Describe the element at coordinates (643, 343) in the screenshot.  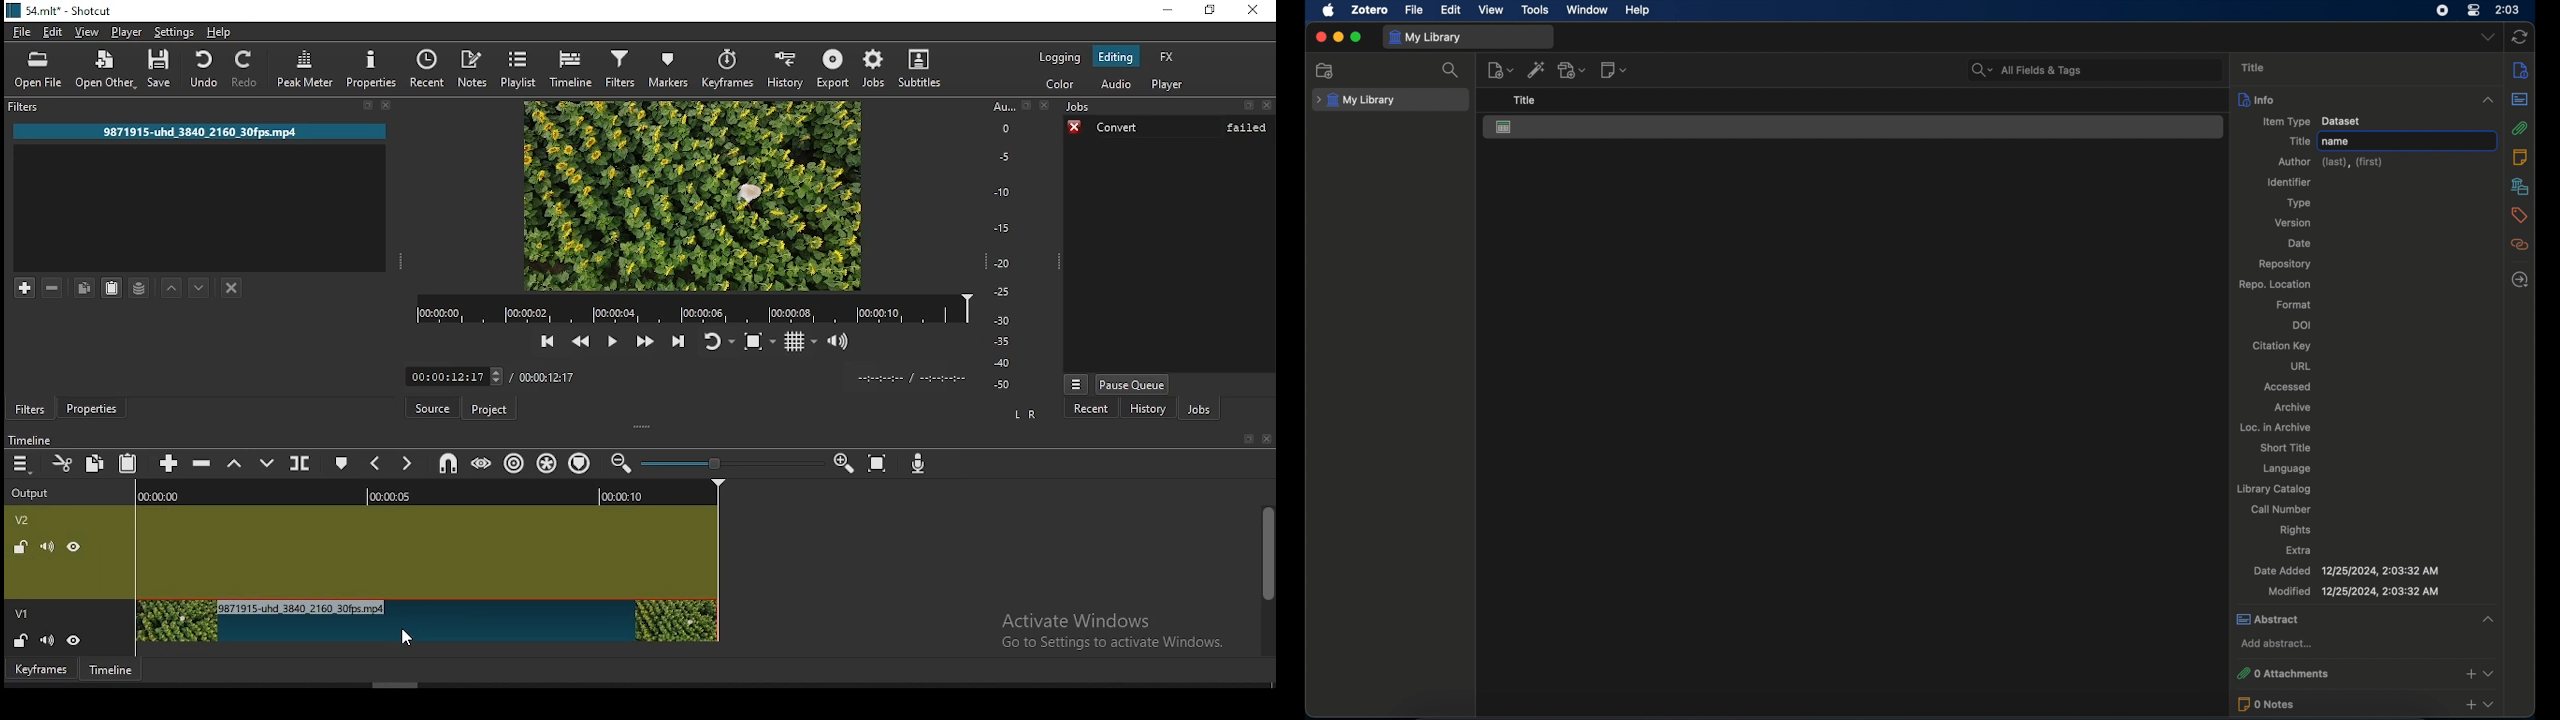
I see `play quickly forwards` at that location.